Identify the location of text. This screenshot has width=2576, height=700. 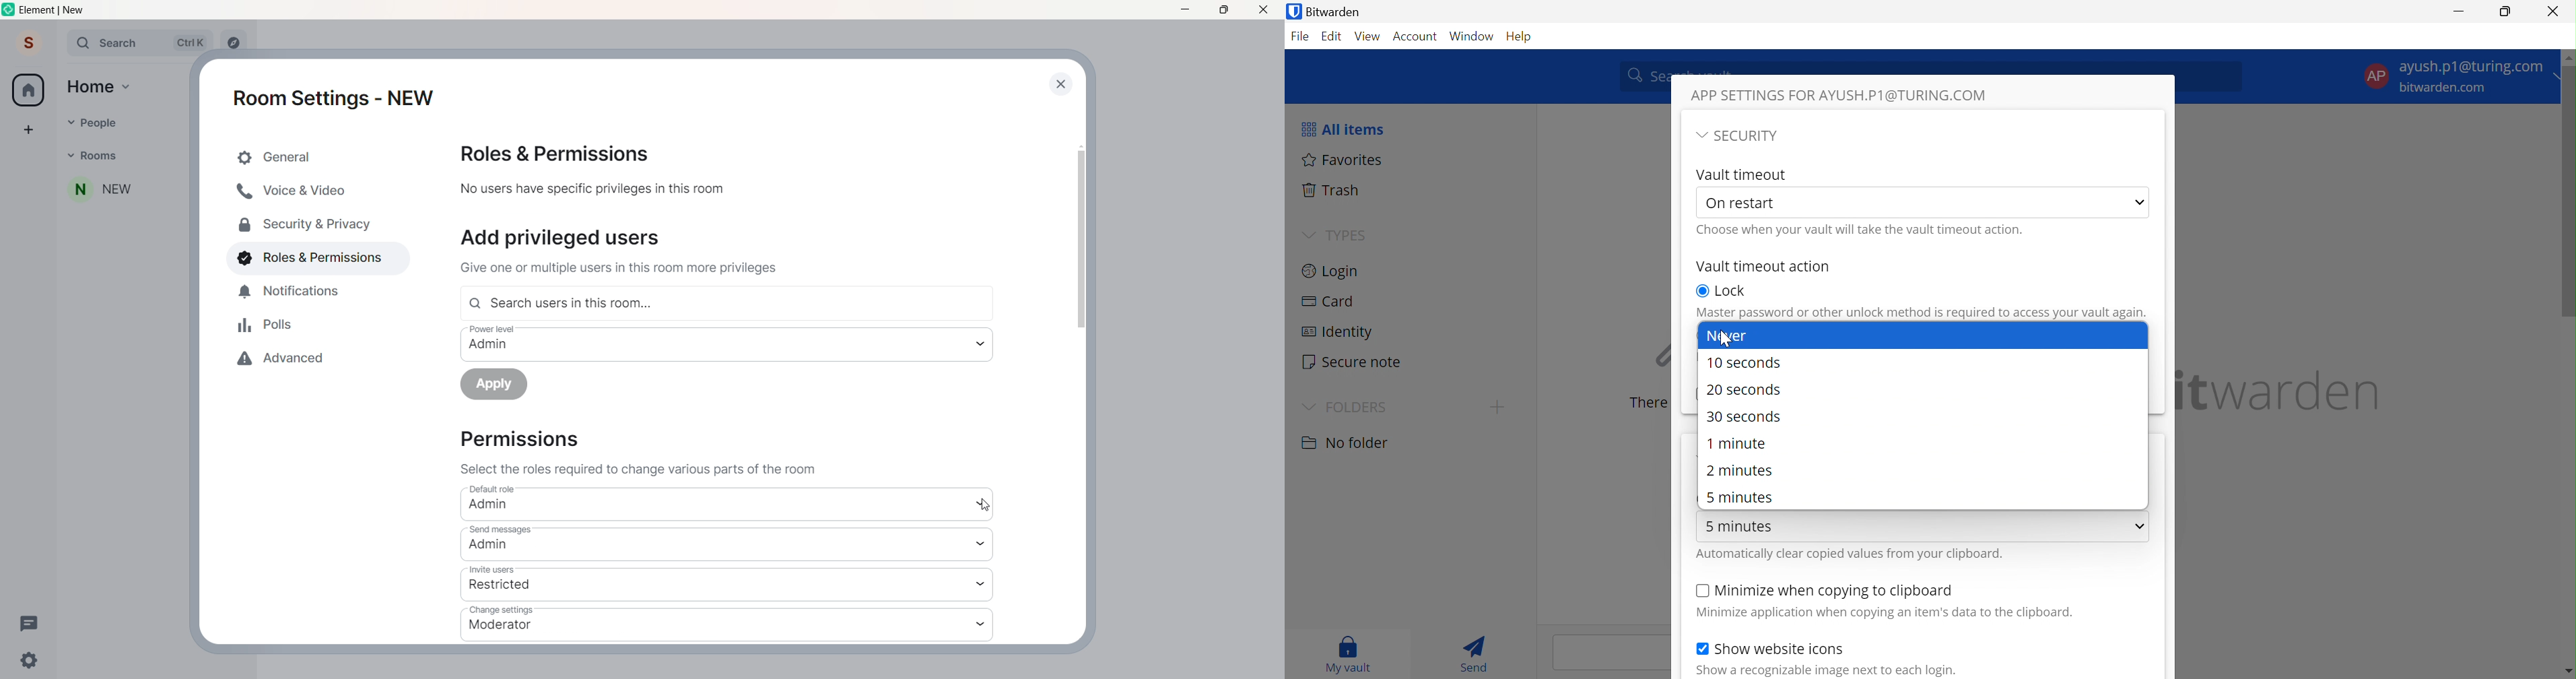
(593, 190).